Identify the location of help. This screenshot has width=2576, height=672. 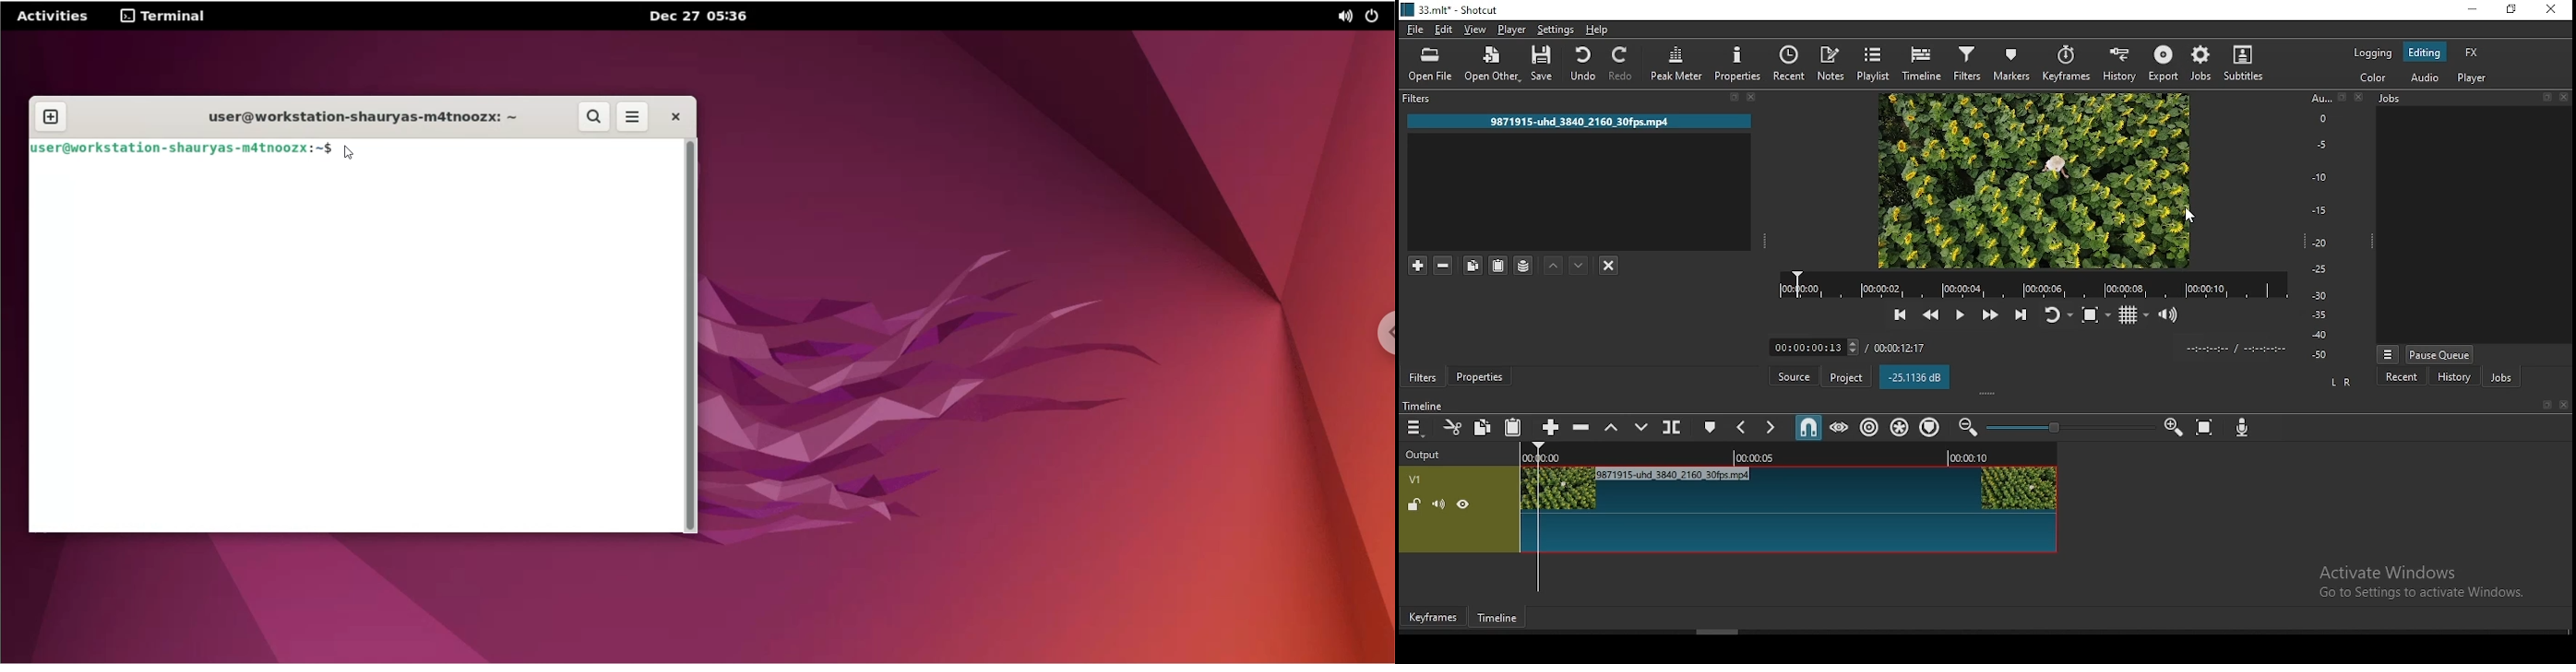
(1601, 30).